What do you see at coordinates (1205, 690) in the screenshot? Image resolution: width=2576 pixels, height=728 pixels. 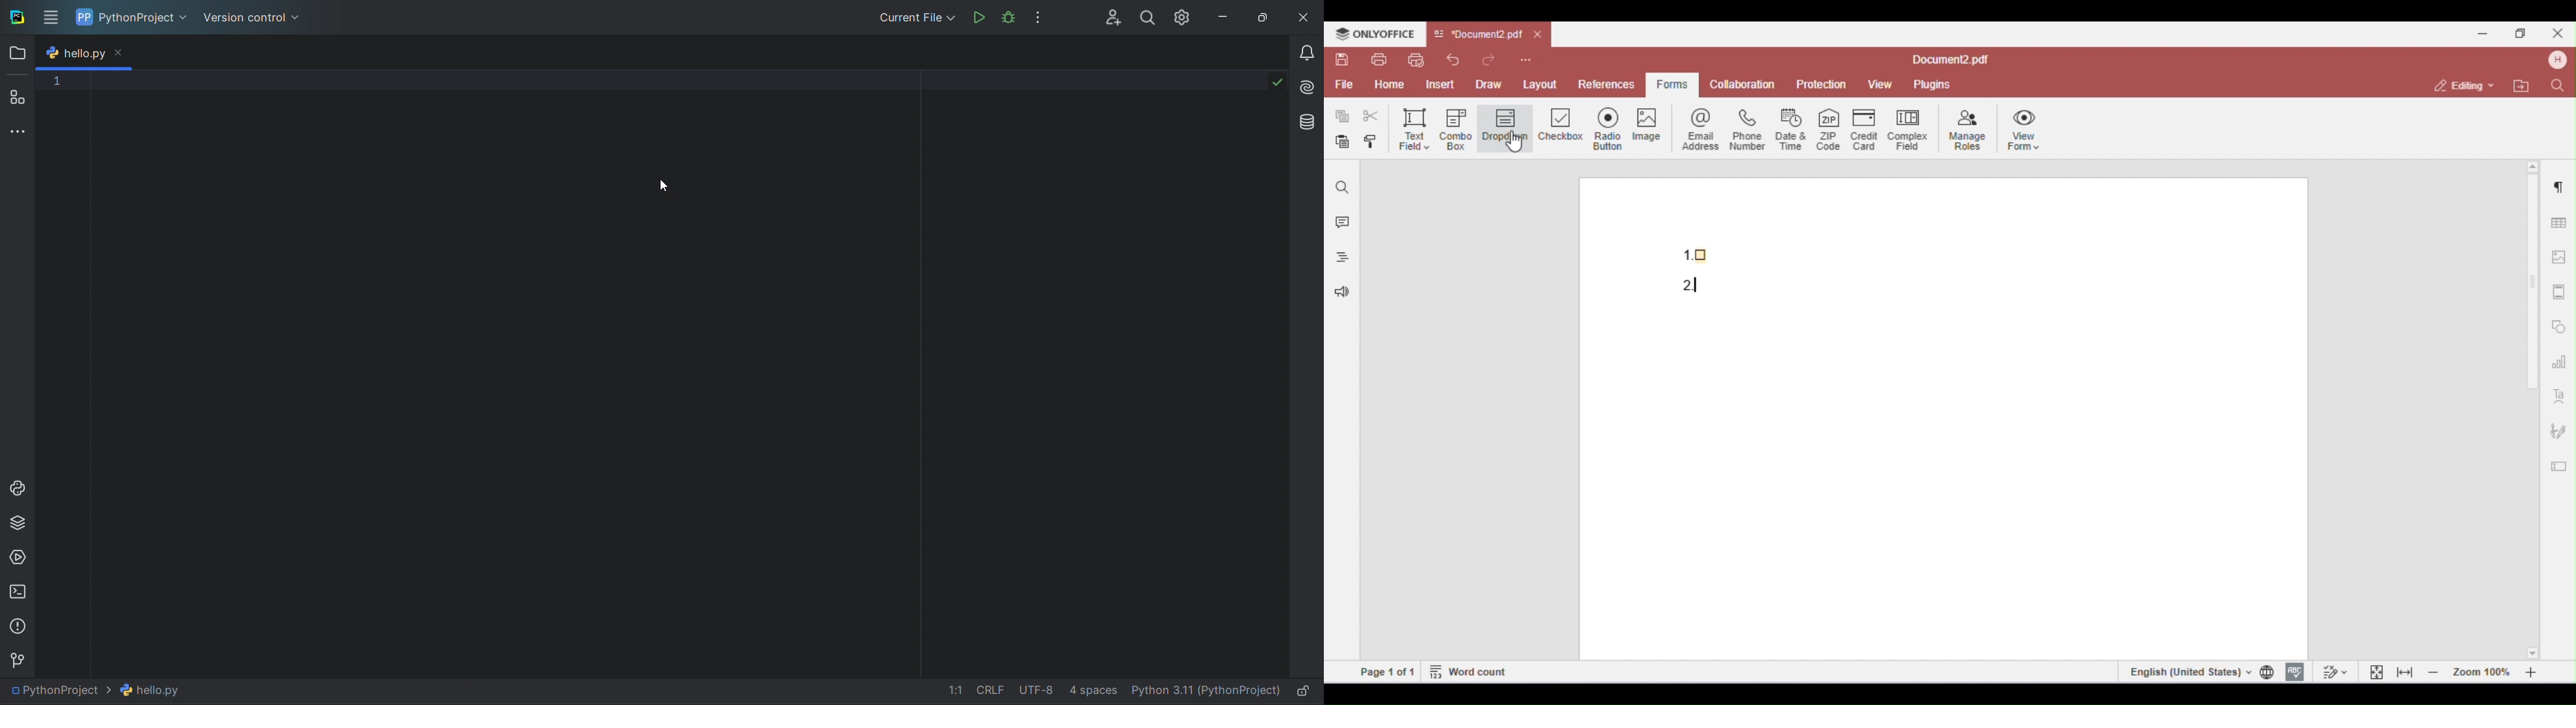 I see `Python 3.11 (PythonProject)` at bounding box center [1205, 690].